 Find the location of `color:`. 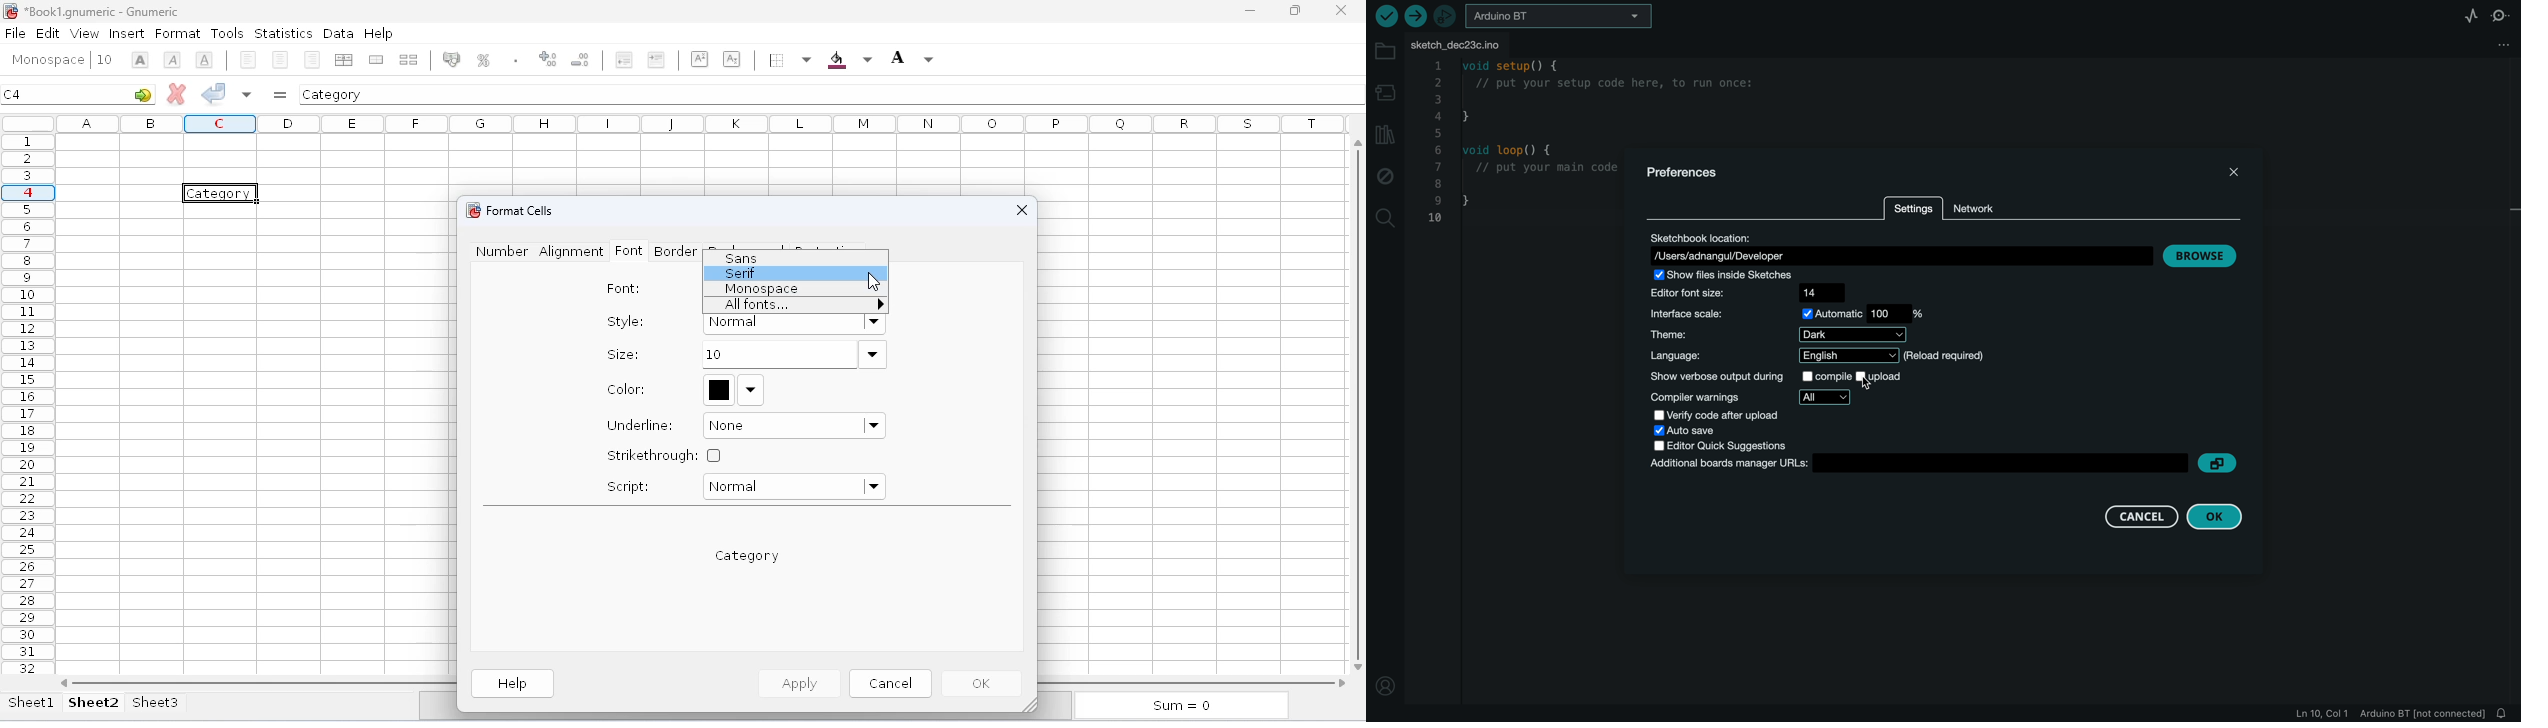

color: is located at coordinates (627, 389).